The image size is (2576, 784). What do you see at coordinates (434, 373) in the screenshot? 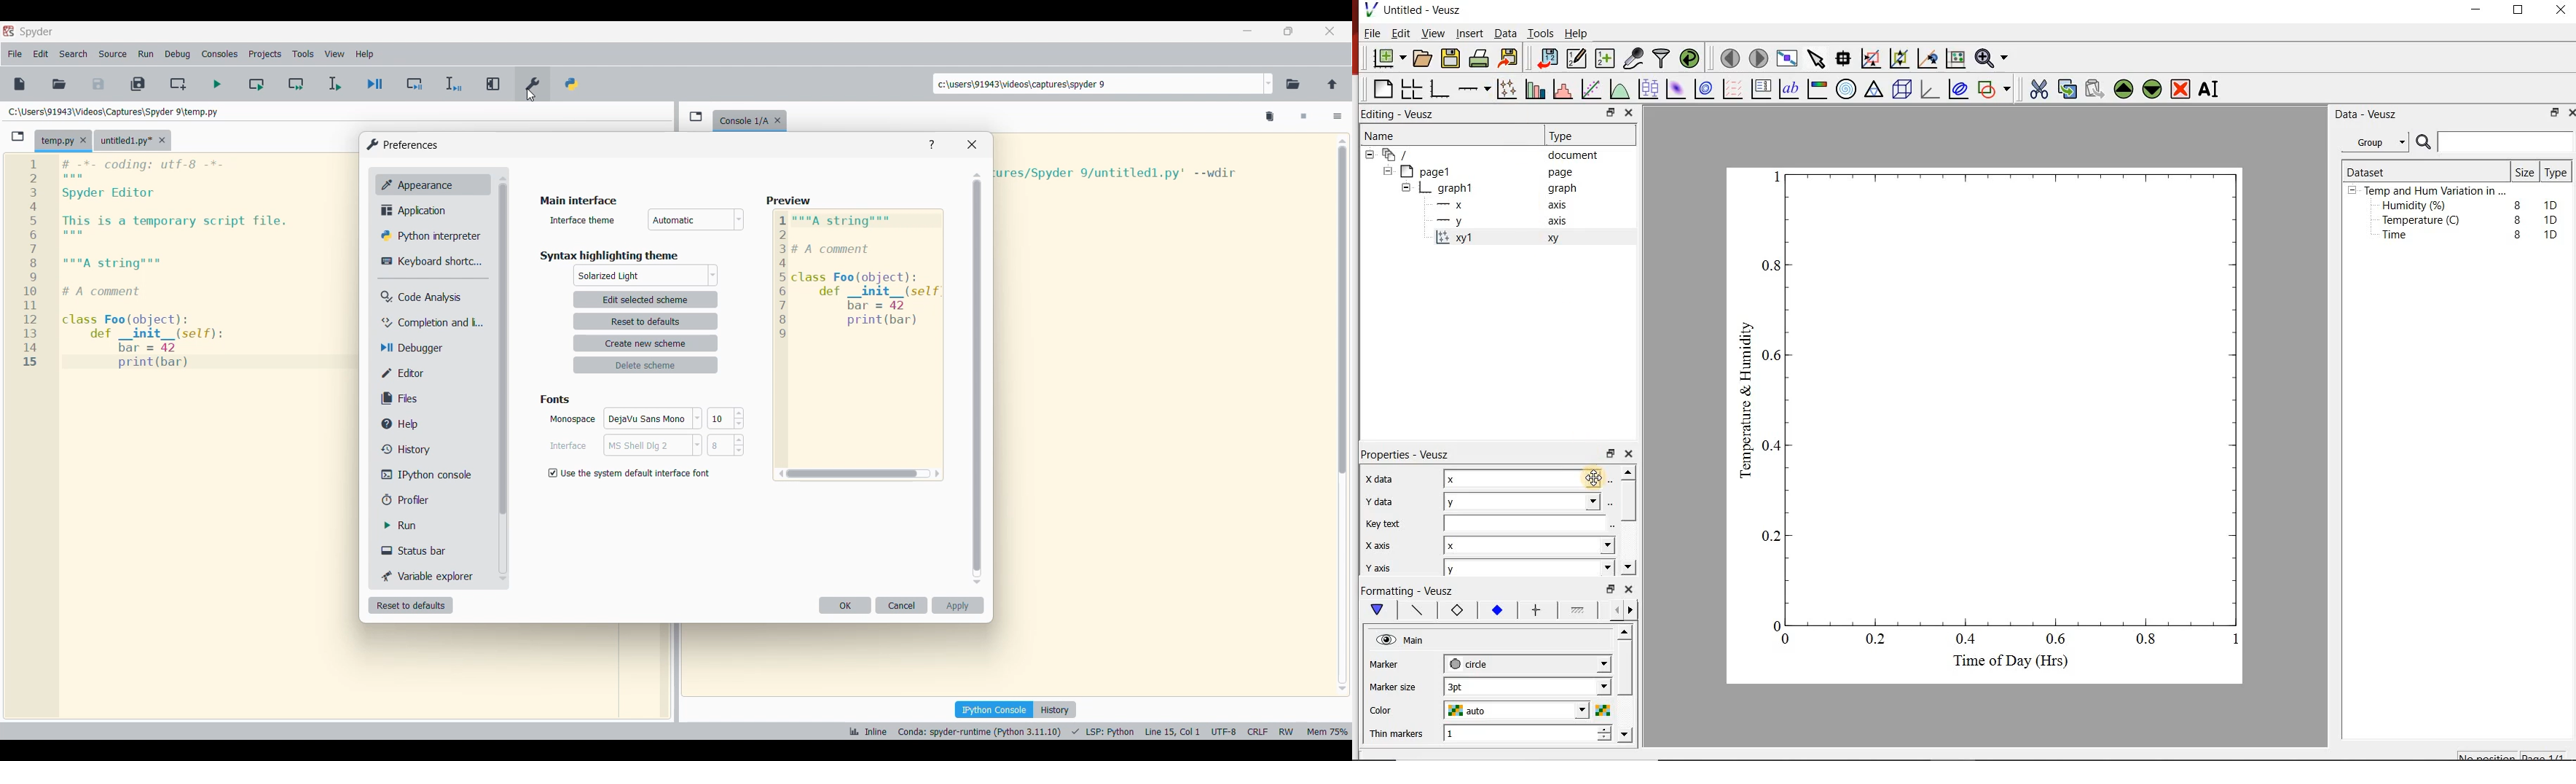
I see `Editor` at bounding box center [434, 373].